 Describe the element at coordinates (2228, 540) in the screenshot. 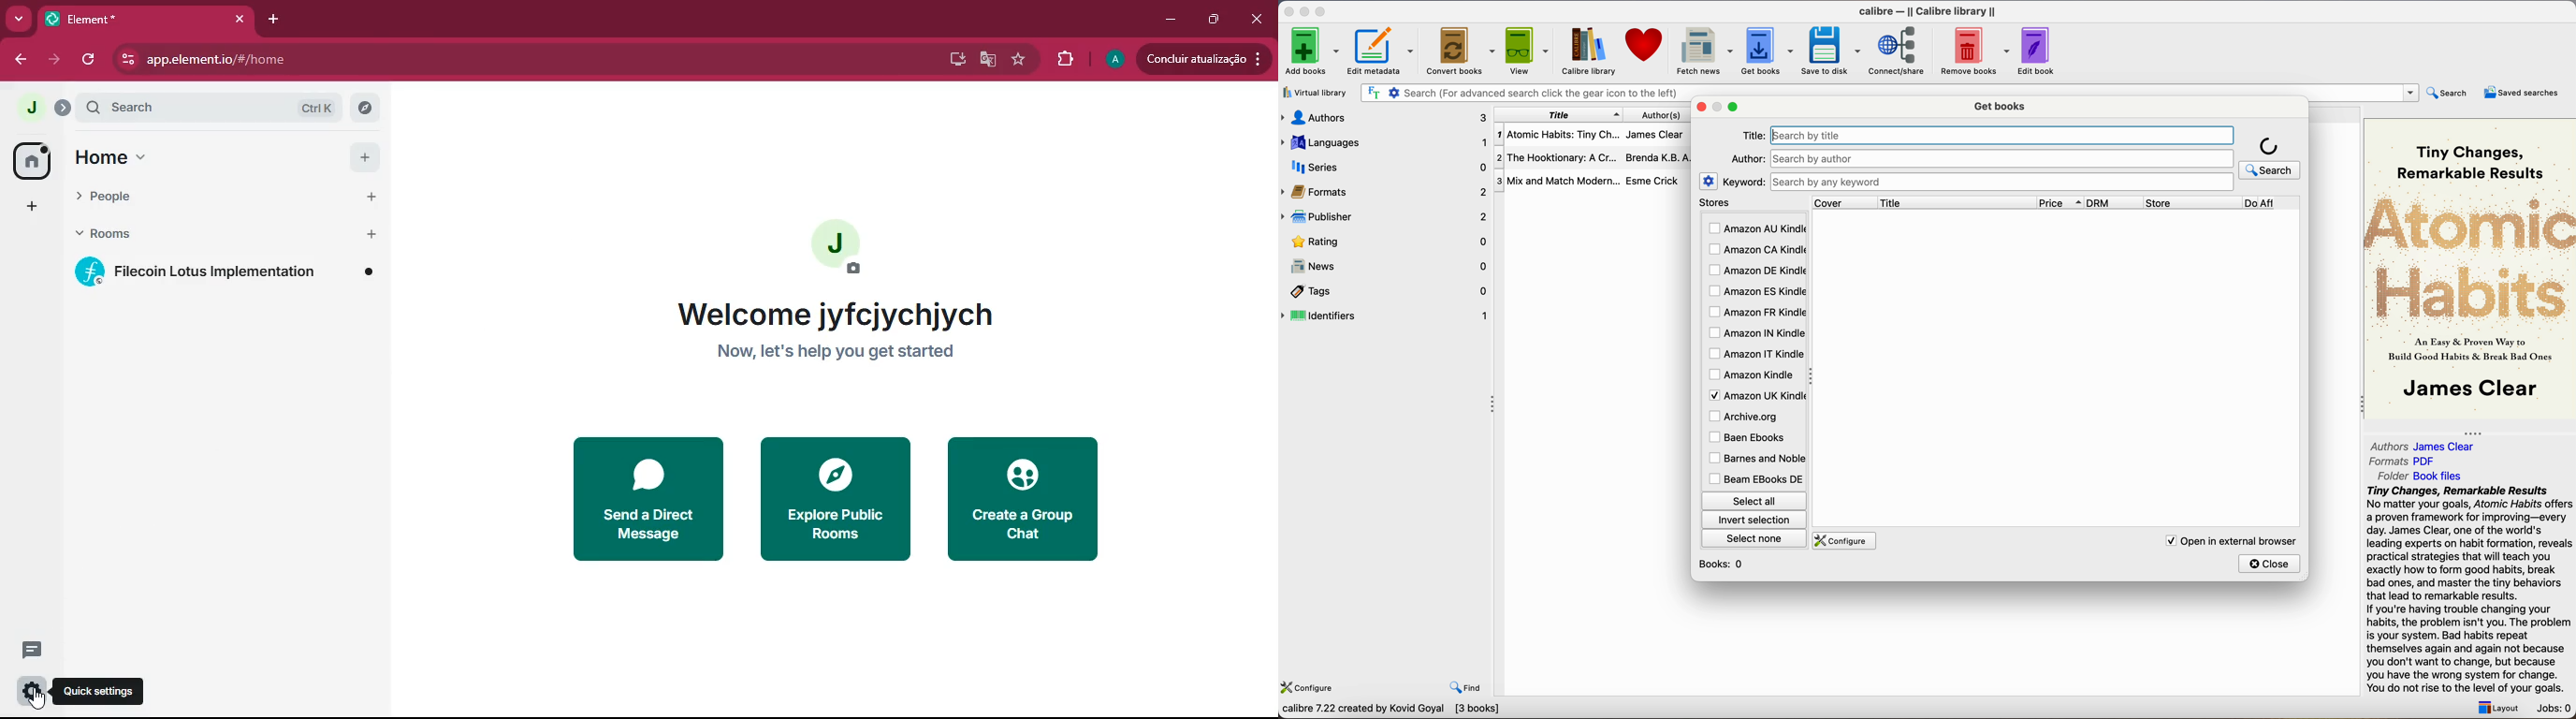

I see `open in external browser` at that location.